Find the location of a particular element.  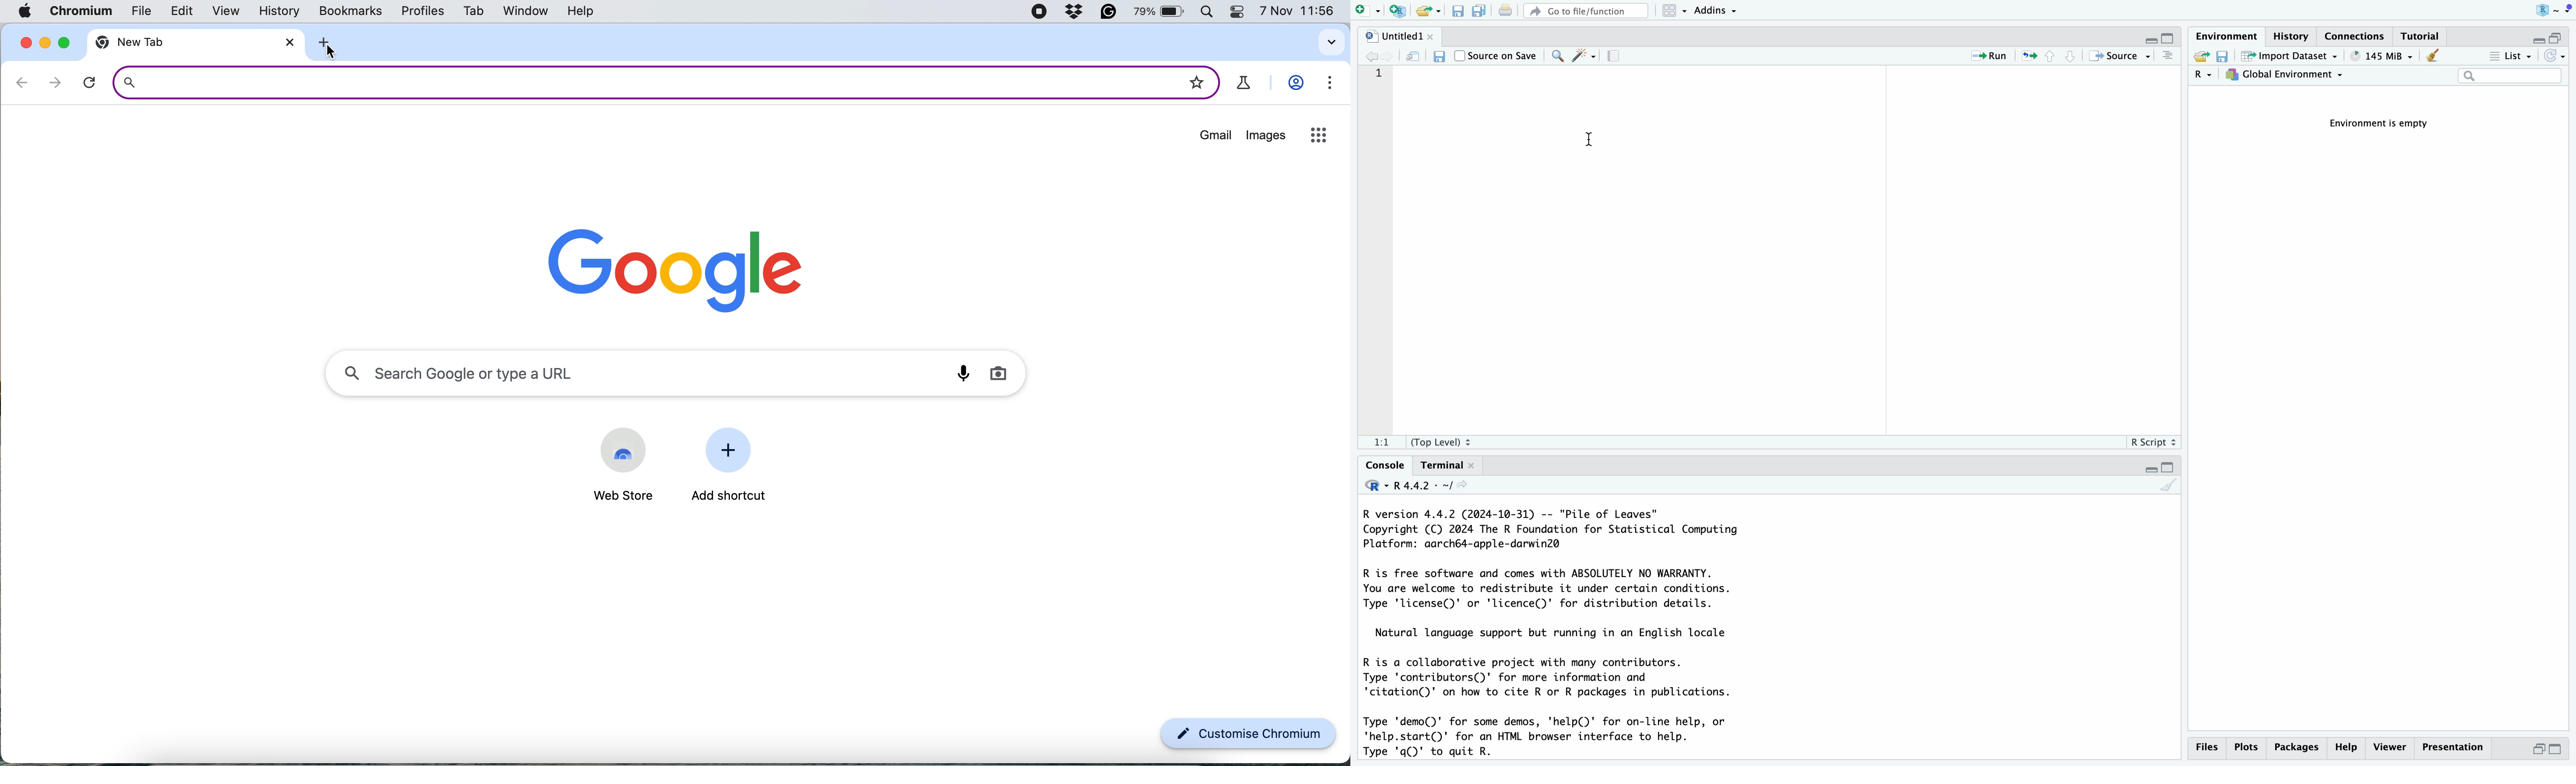

terminal is located at coordinates (1440, 466).